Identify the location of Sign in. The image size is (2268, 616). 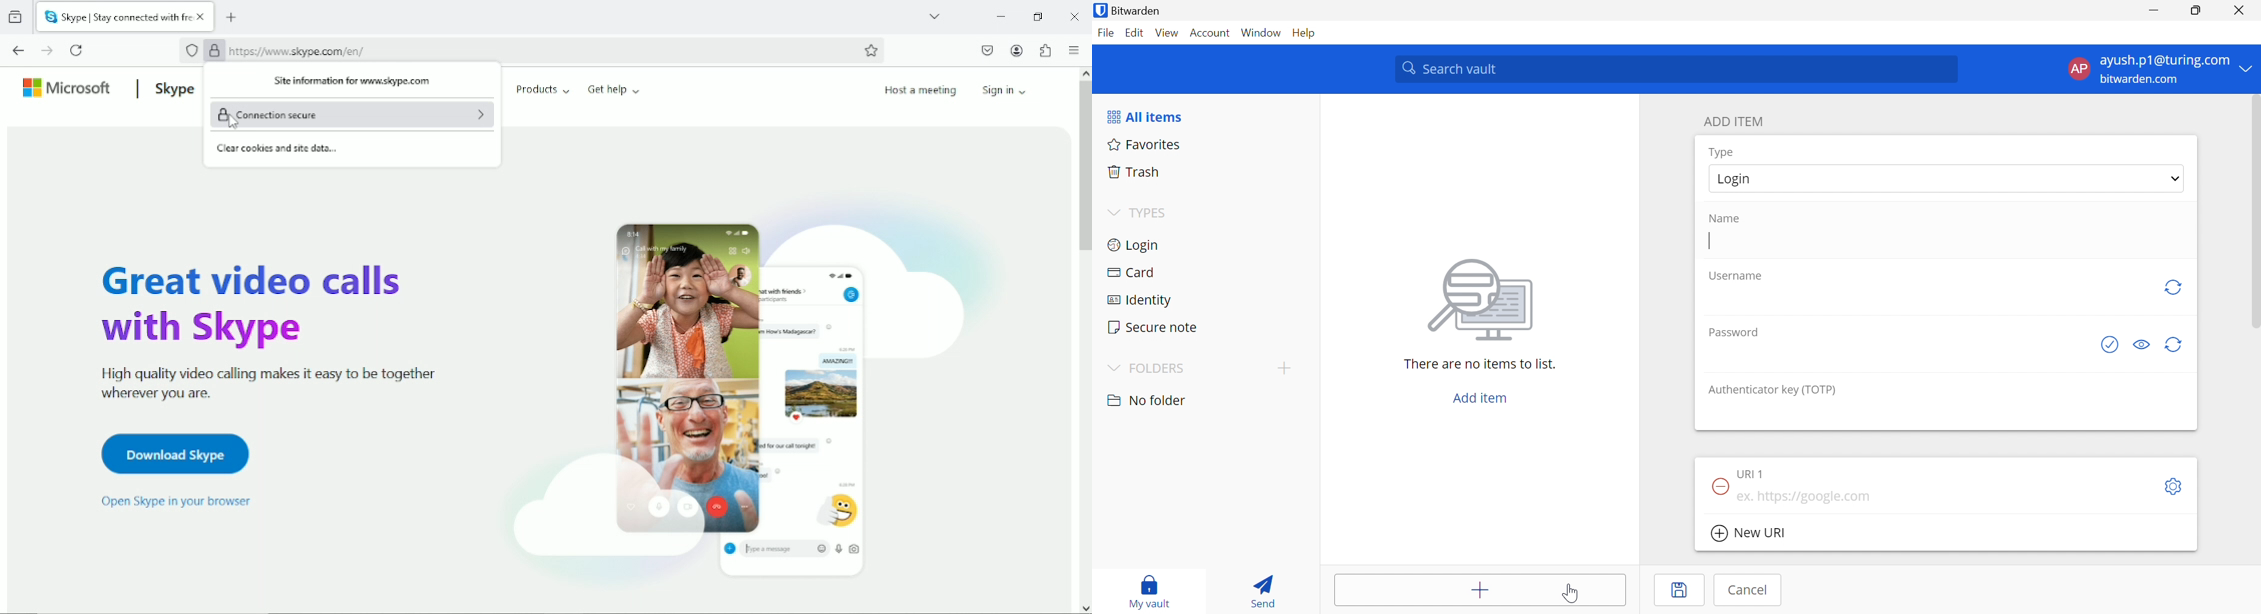
(1008, 89).